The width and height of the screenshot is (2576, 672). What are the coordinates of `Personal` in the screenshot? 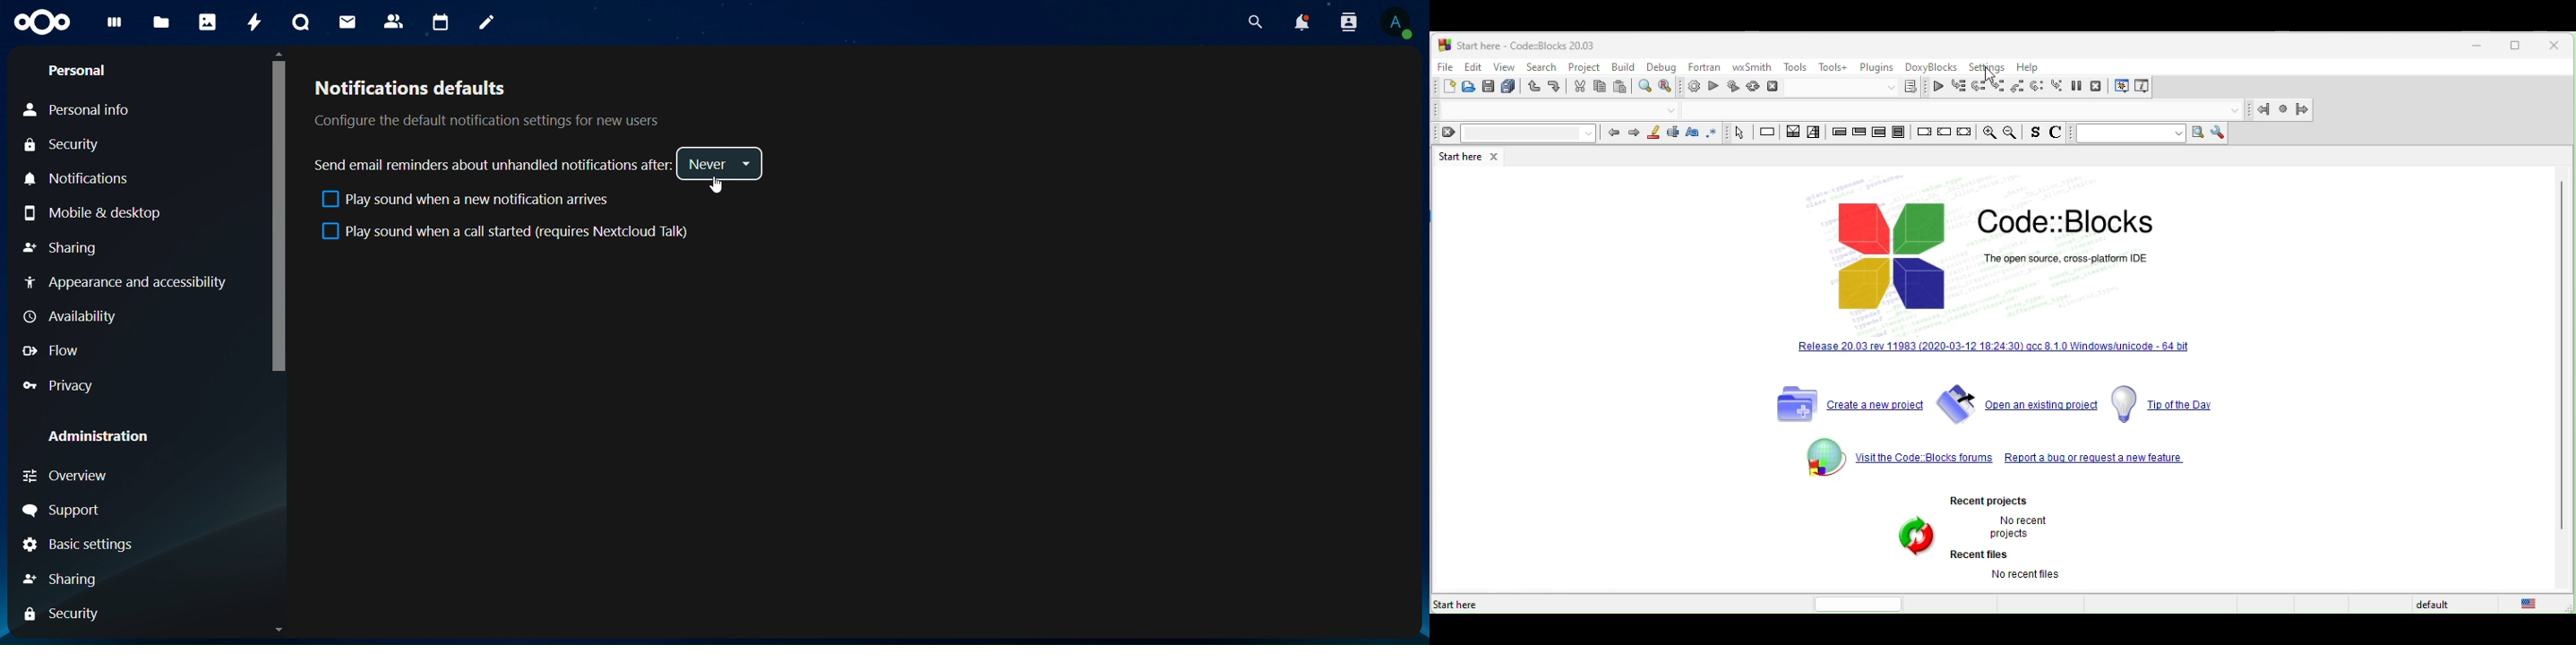 It's located at (80, 71).